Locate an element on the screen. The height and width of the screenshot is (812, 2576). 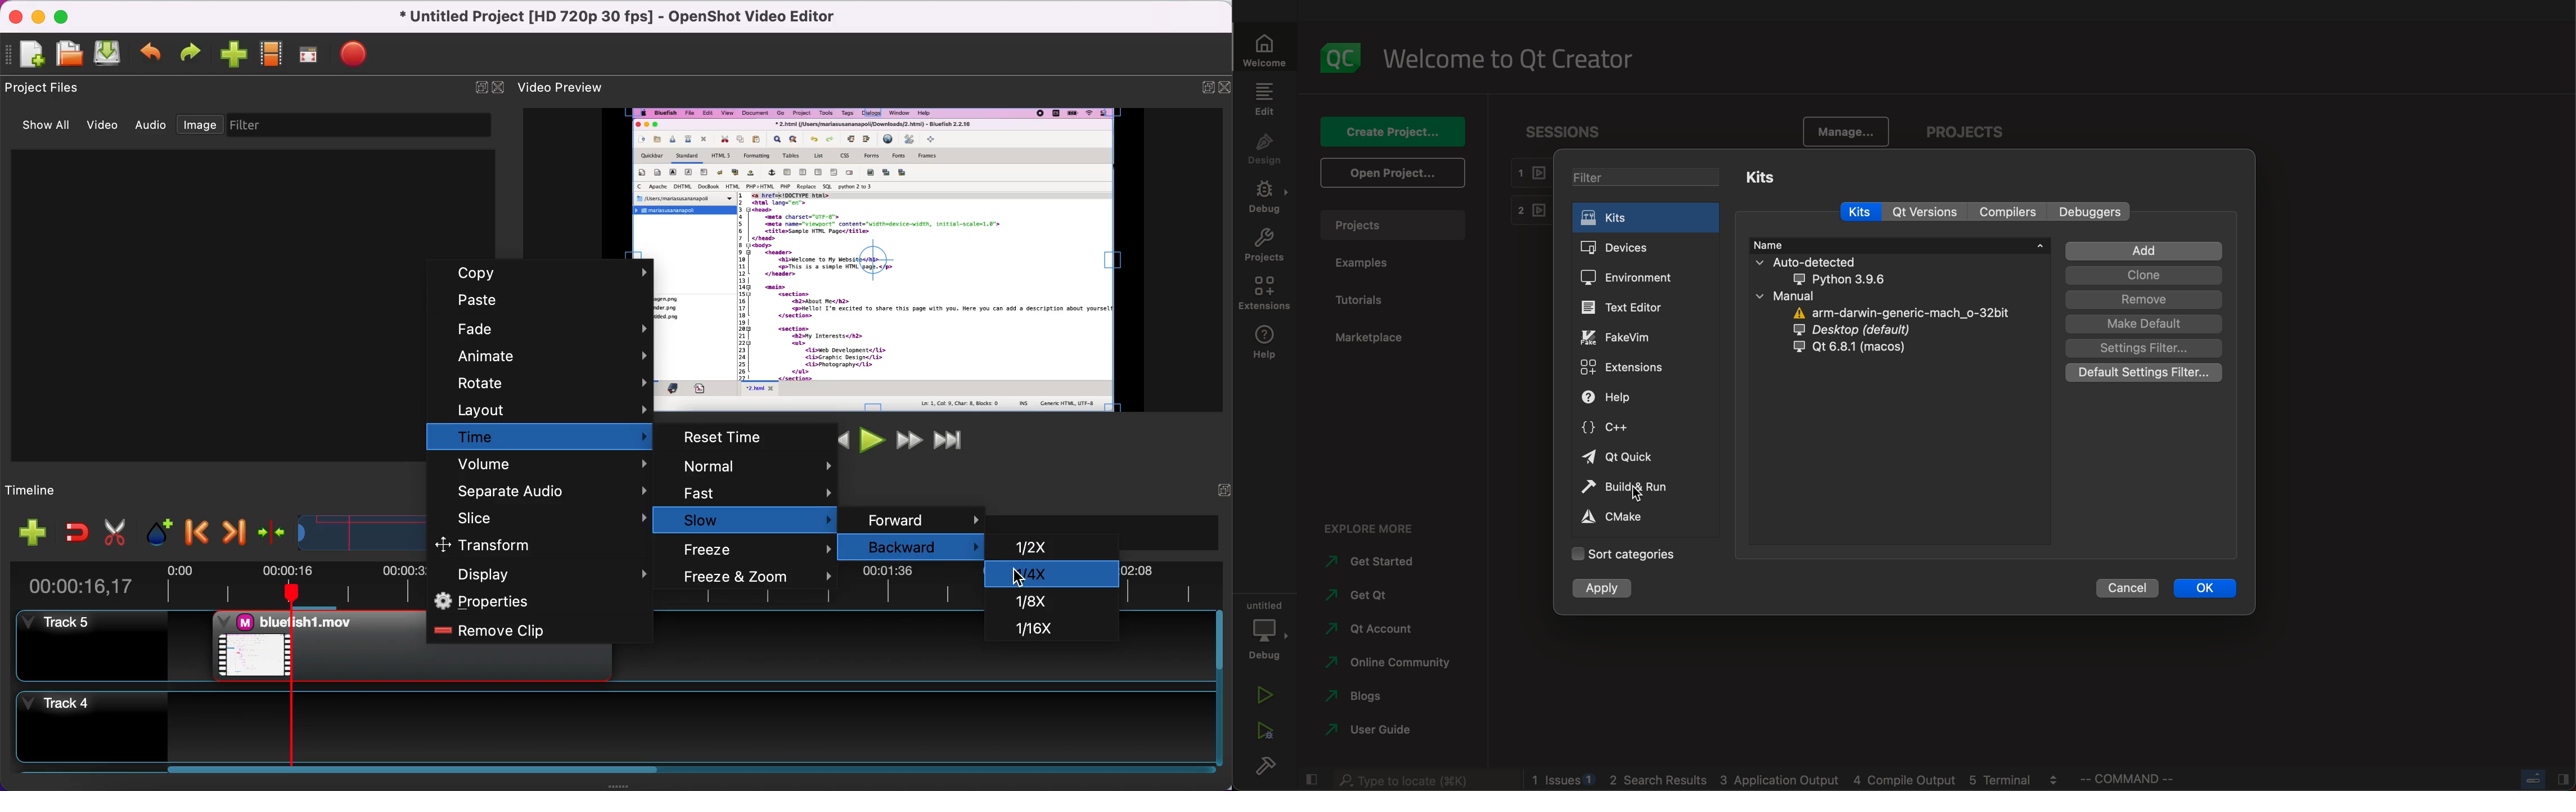
kits is located at coordinates (1861, 211).